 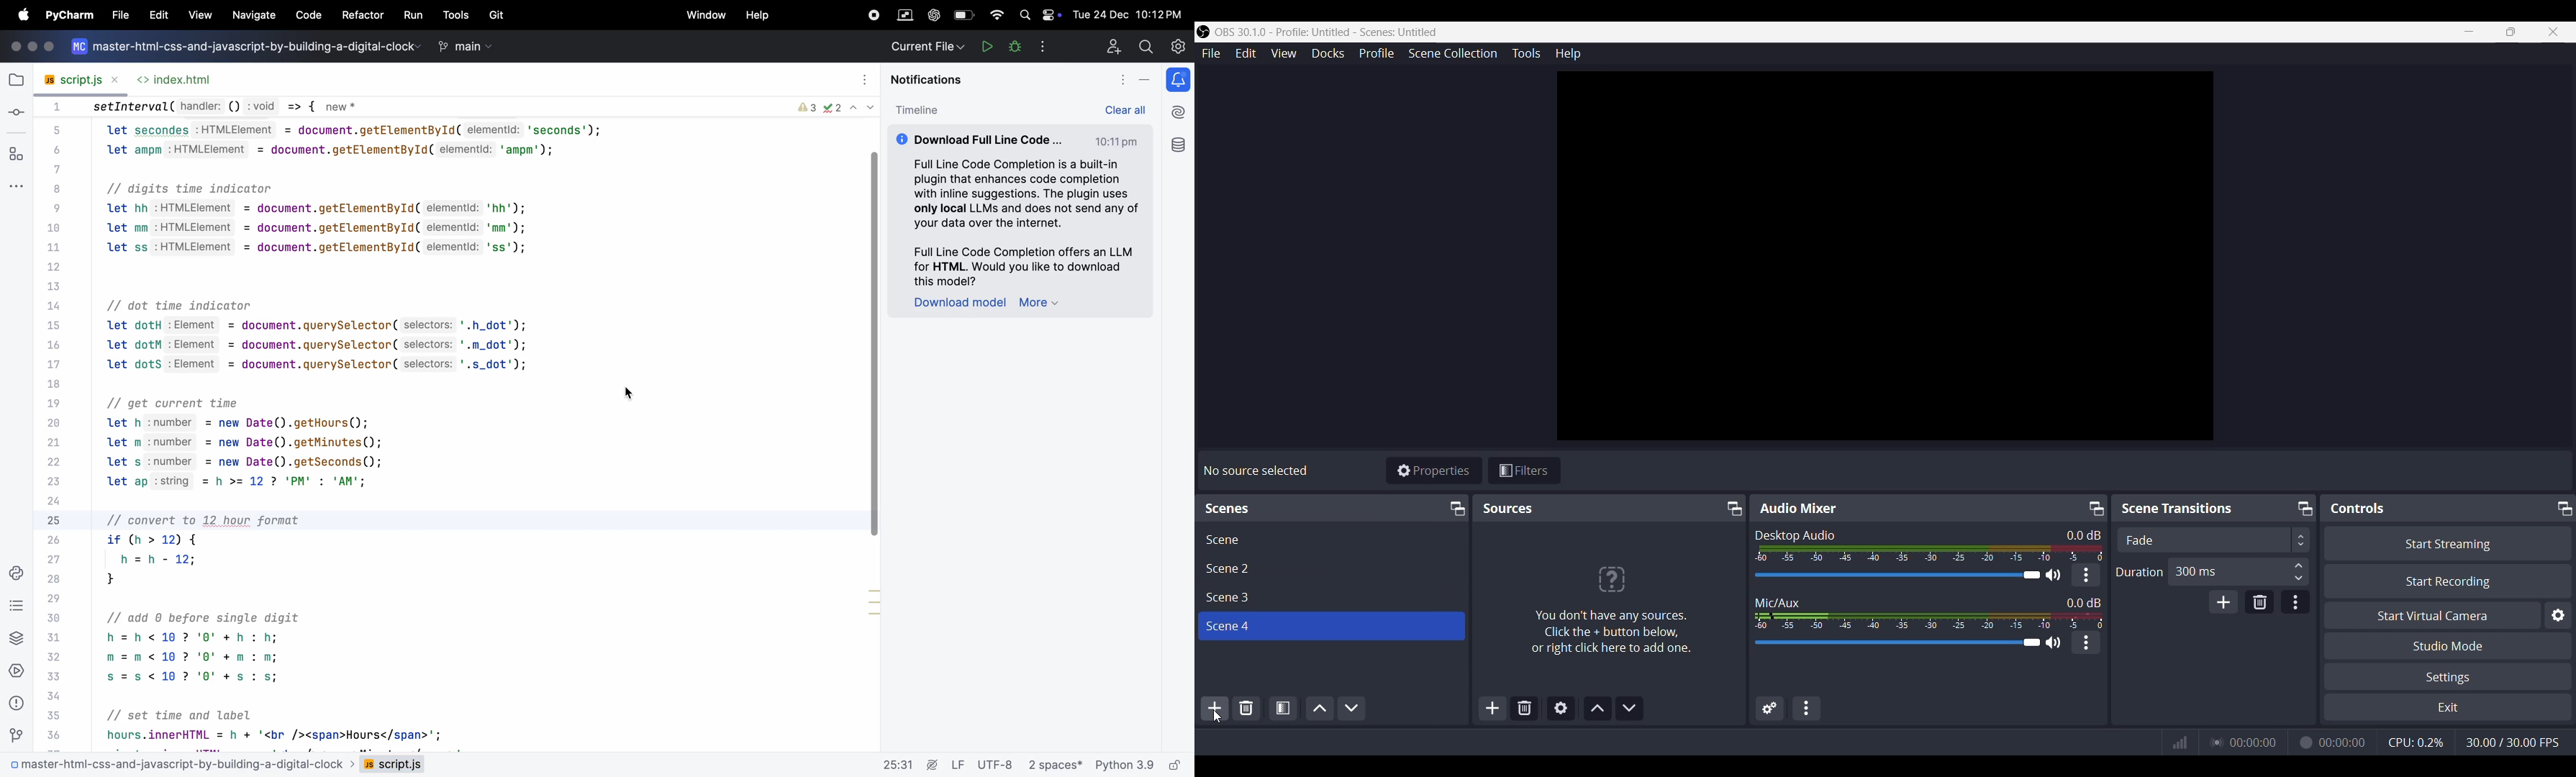 I want to click on More, so click(x=2086, y=642).